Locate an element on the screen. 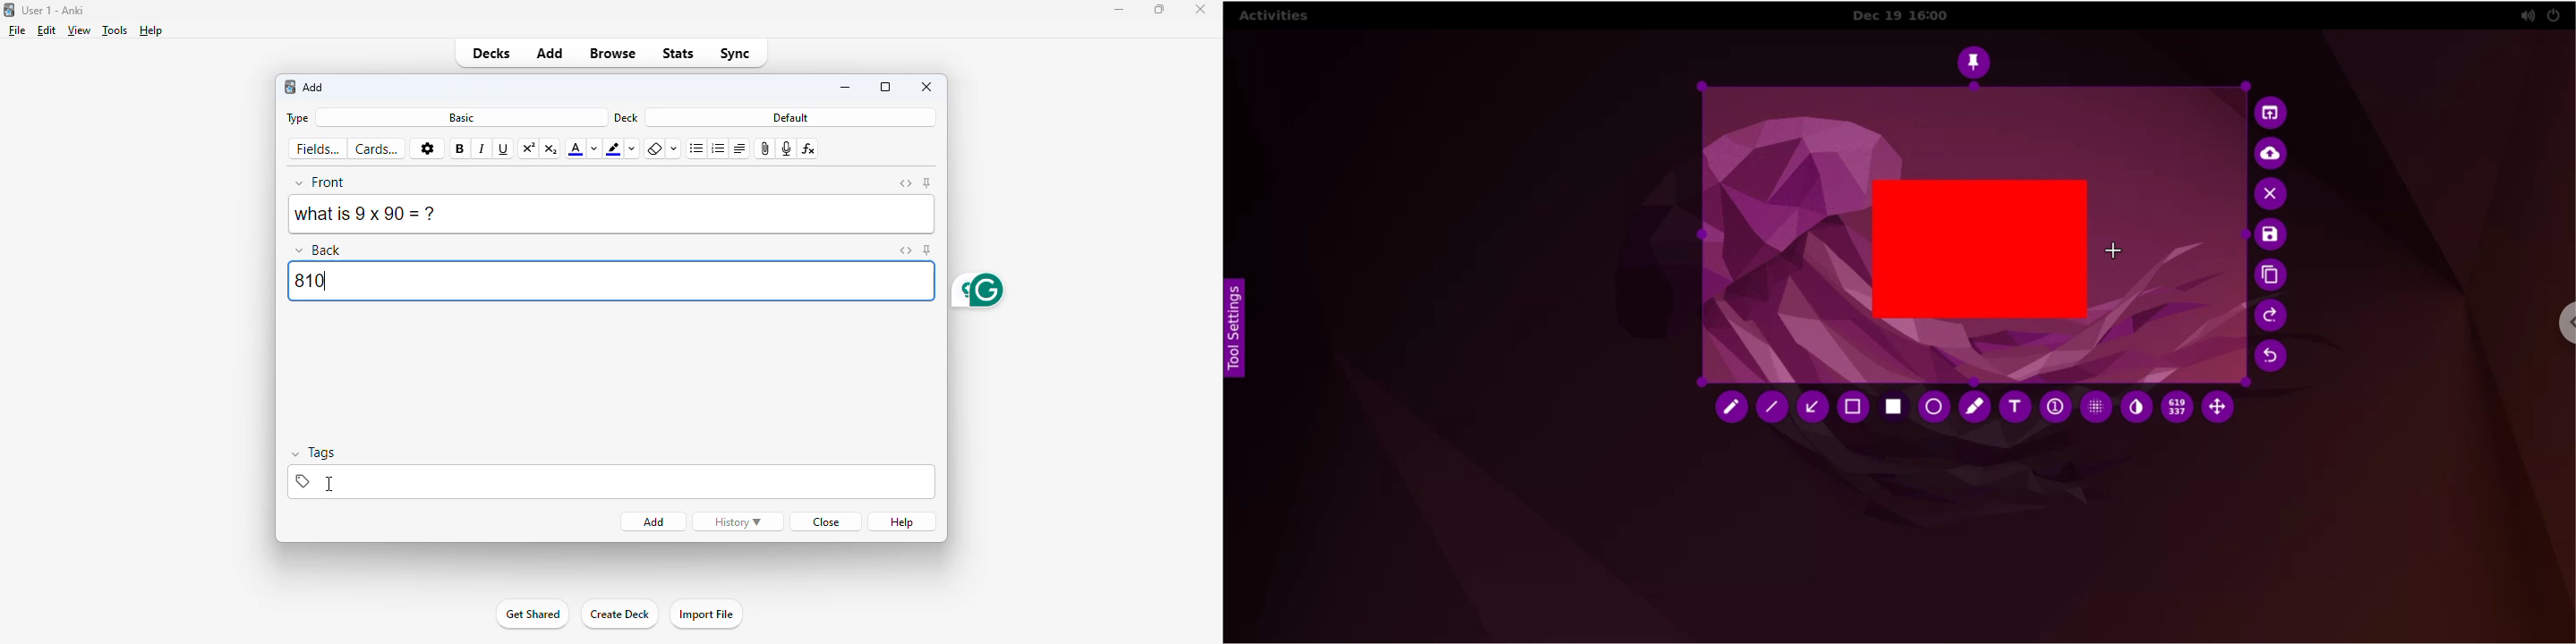 The height and width of the screenshot is (644, 2576). bold is located at coordinates (460, 148).